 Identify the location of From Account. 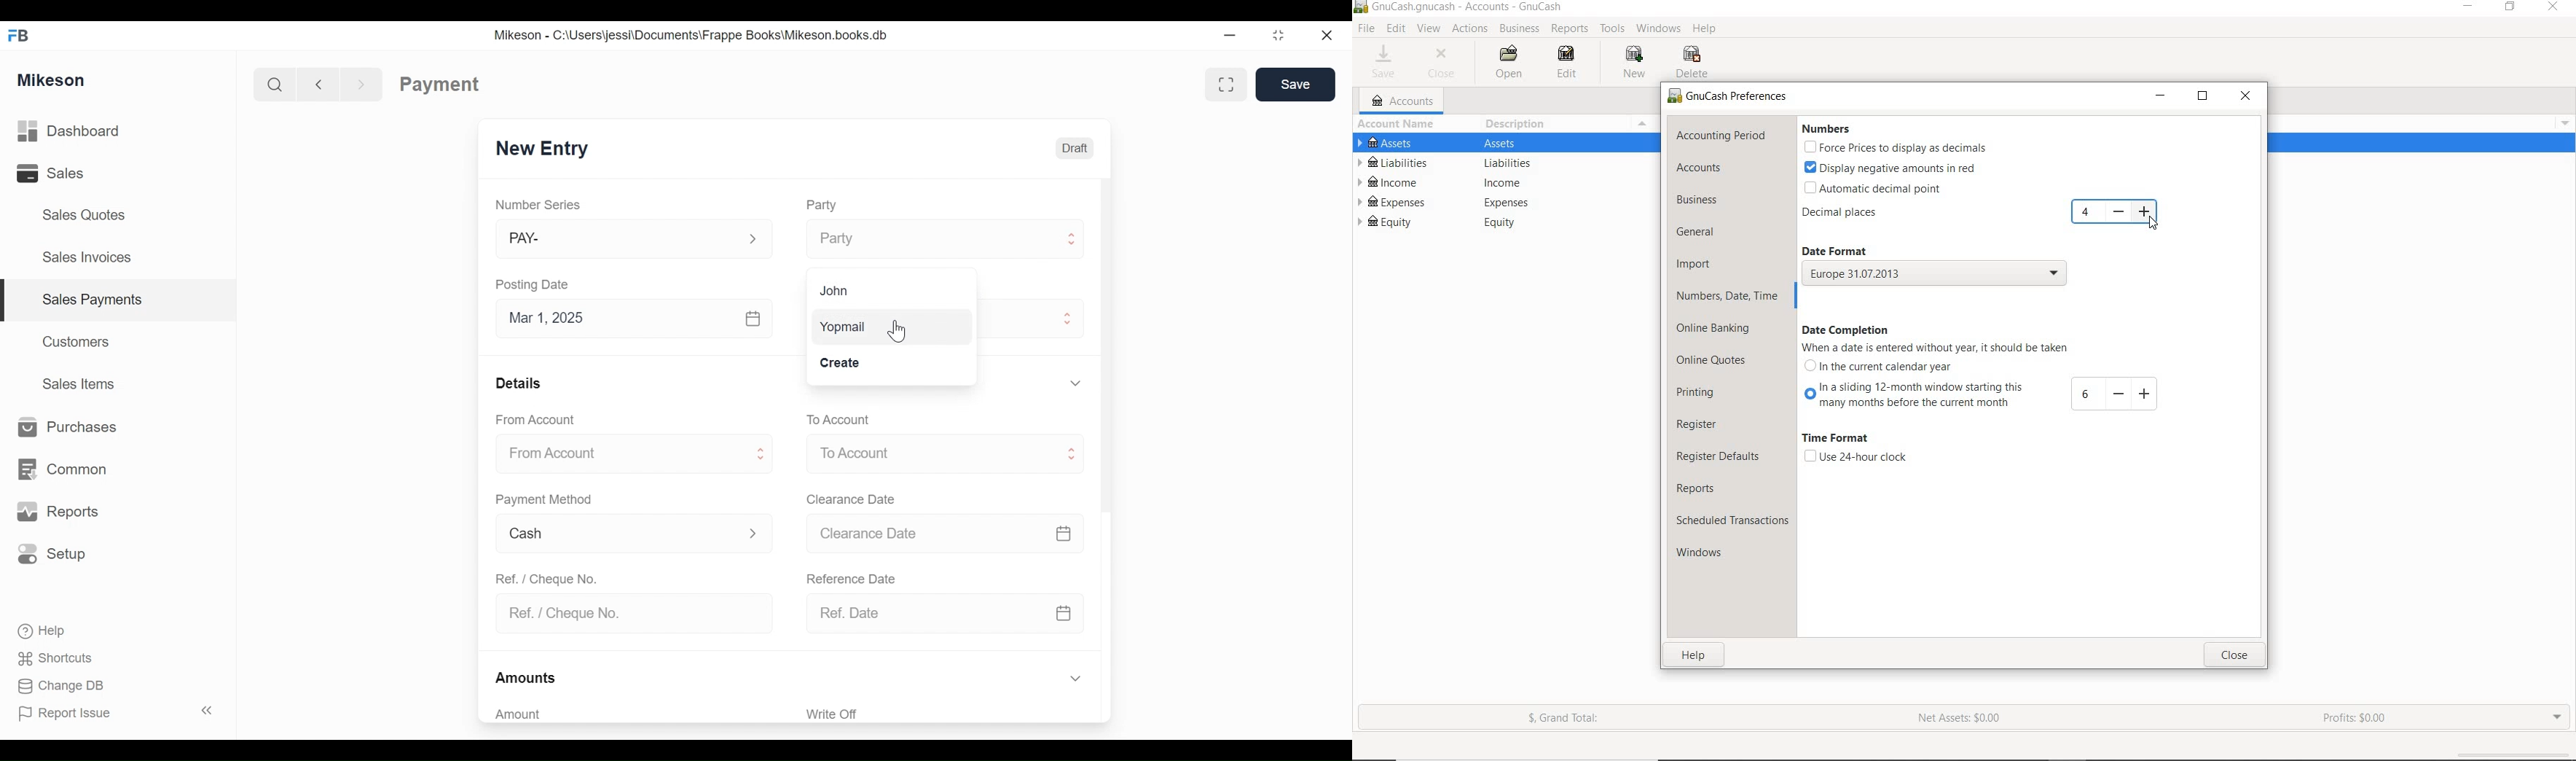
(539, 419).